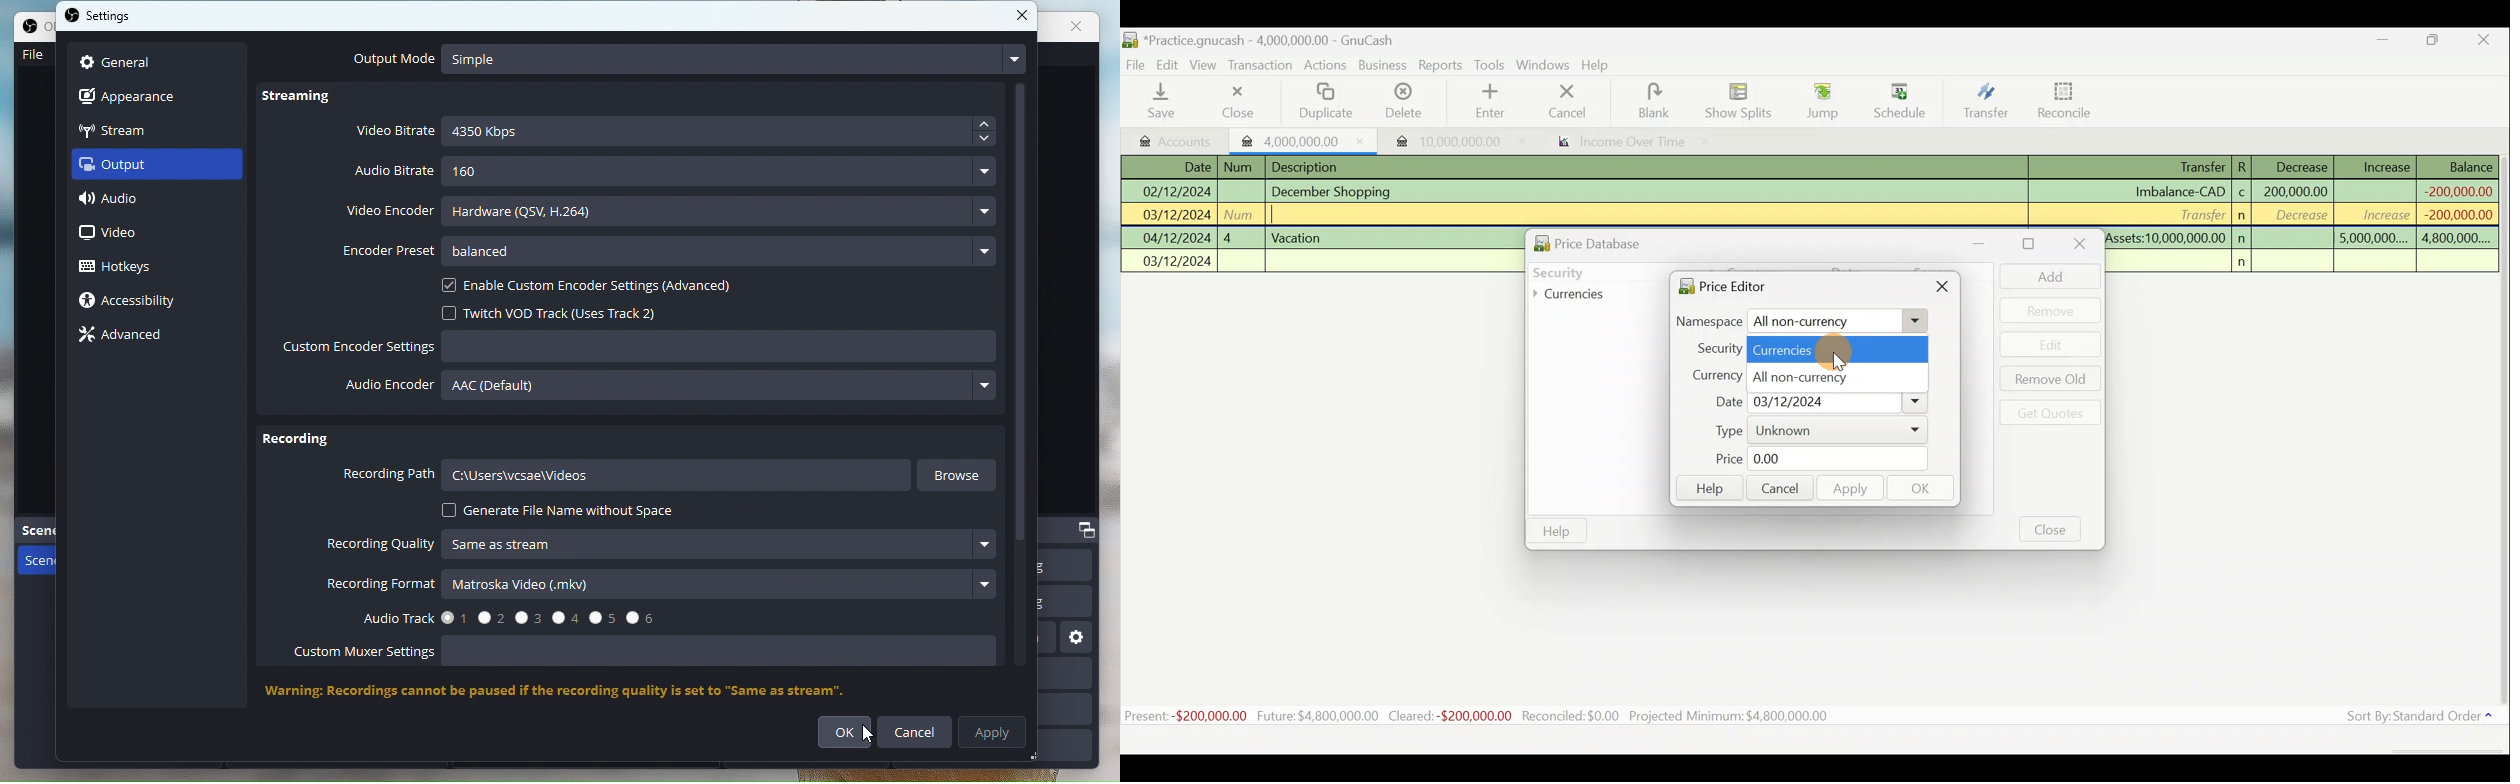 The image size is (2520, 784). Describe the element at coordinates (2188, 168) in the screenshot. I see `Transfer` at that location.